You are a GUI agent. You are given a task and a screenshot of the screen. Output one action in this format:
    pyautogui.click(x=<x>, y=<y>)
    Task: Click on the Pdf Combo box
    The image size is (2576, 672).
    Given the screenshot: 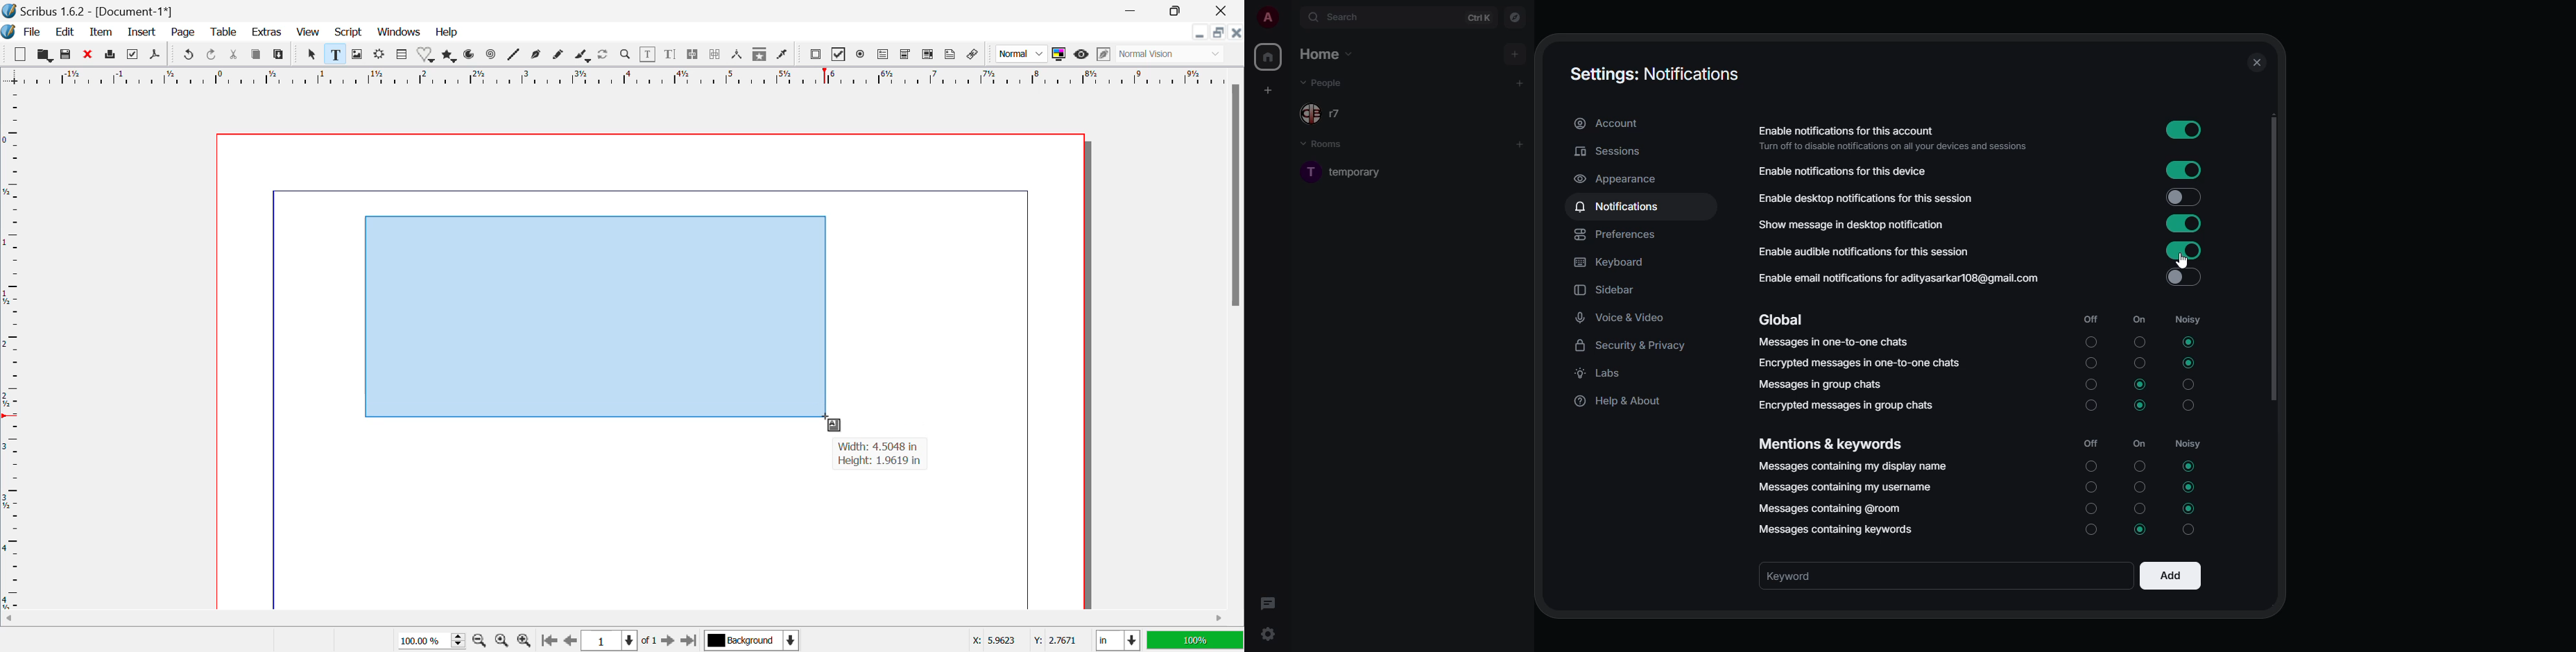 What is the action you would take?
    pyautogui.click(x=906, y=56)
    